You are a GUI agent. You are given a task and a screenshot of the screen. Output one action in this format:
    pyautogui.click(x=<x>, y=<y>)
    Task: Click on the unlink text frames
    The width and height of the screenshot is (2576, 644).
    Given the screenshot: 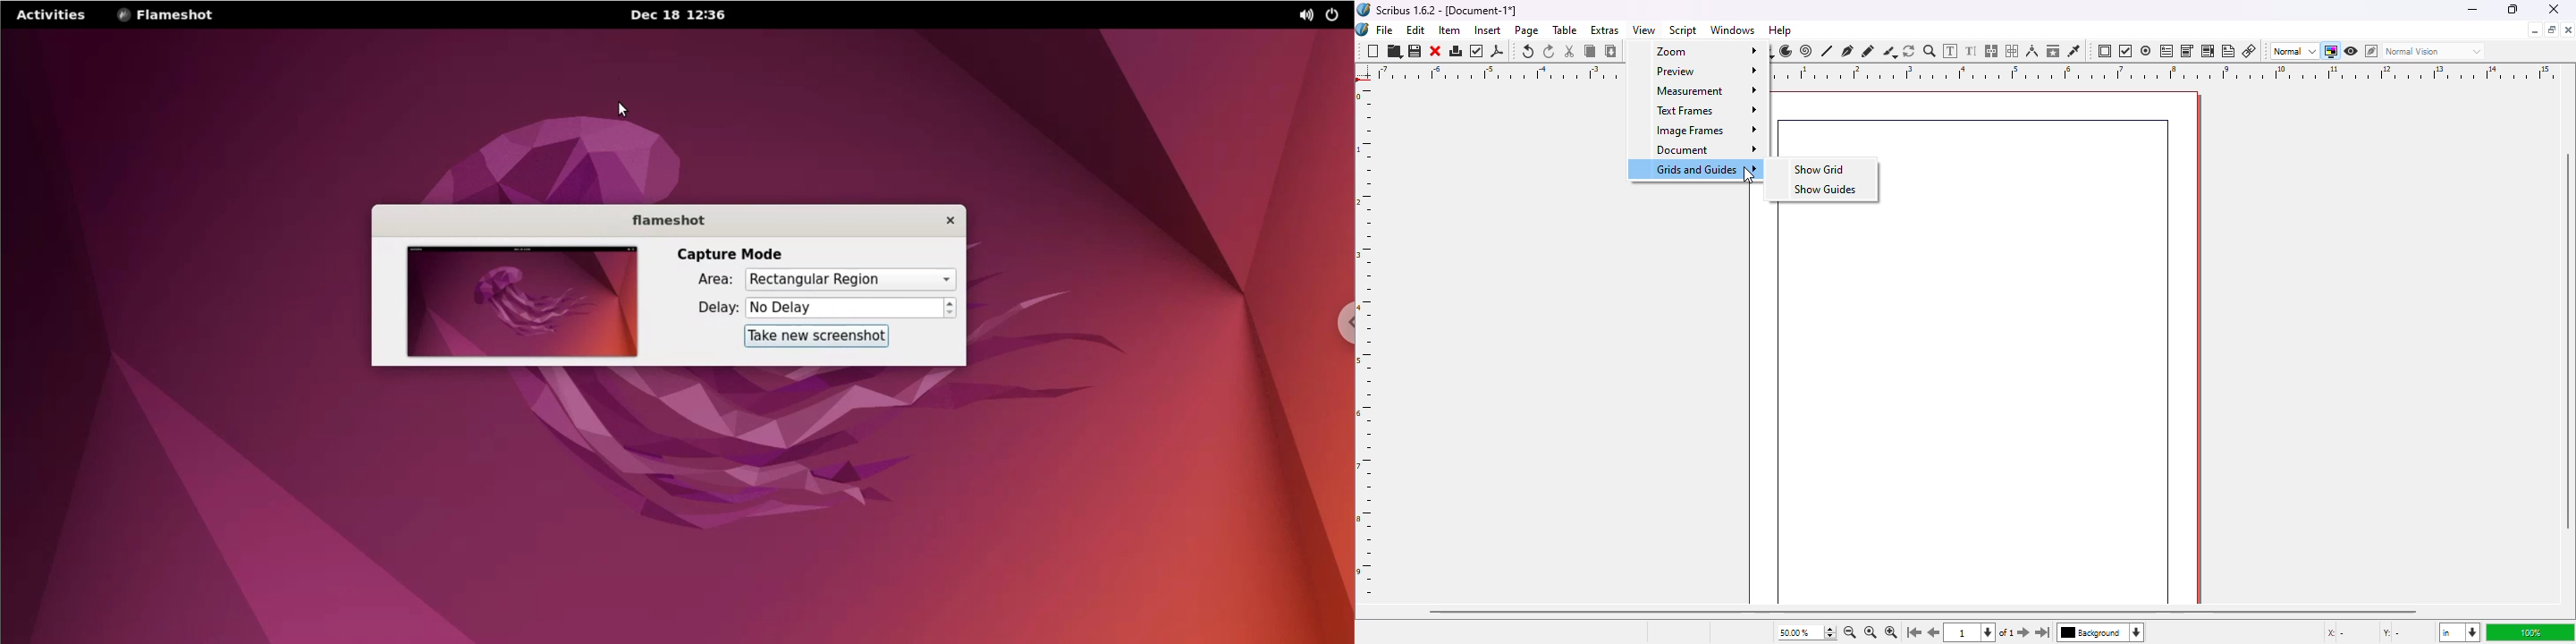 What is the action you would take?
    pyautogui.click(x=2014, y=51)
    